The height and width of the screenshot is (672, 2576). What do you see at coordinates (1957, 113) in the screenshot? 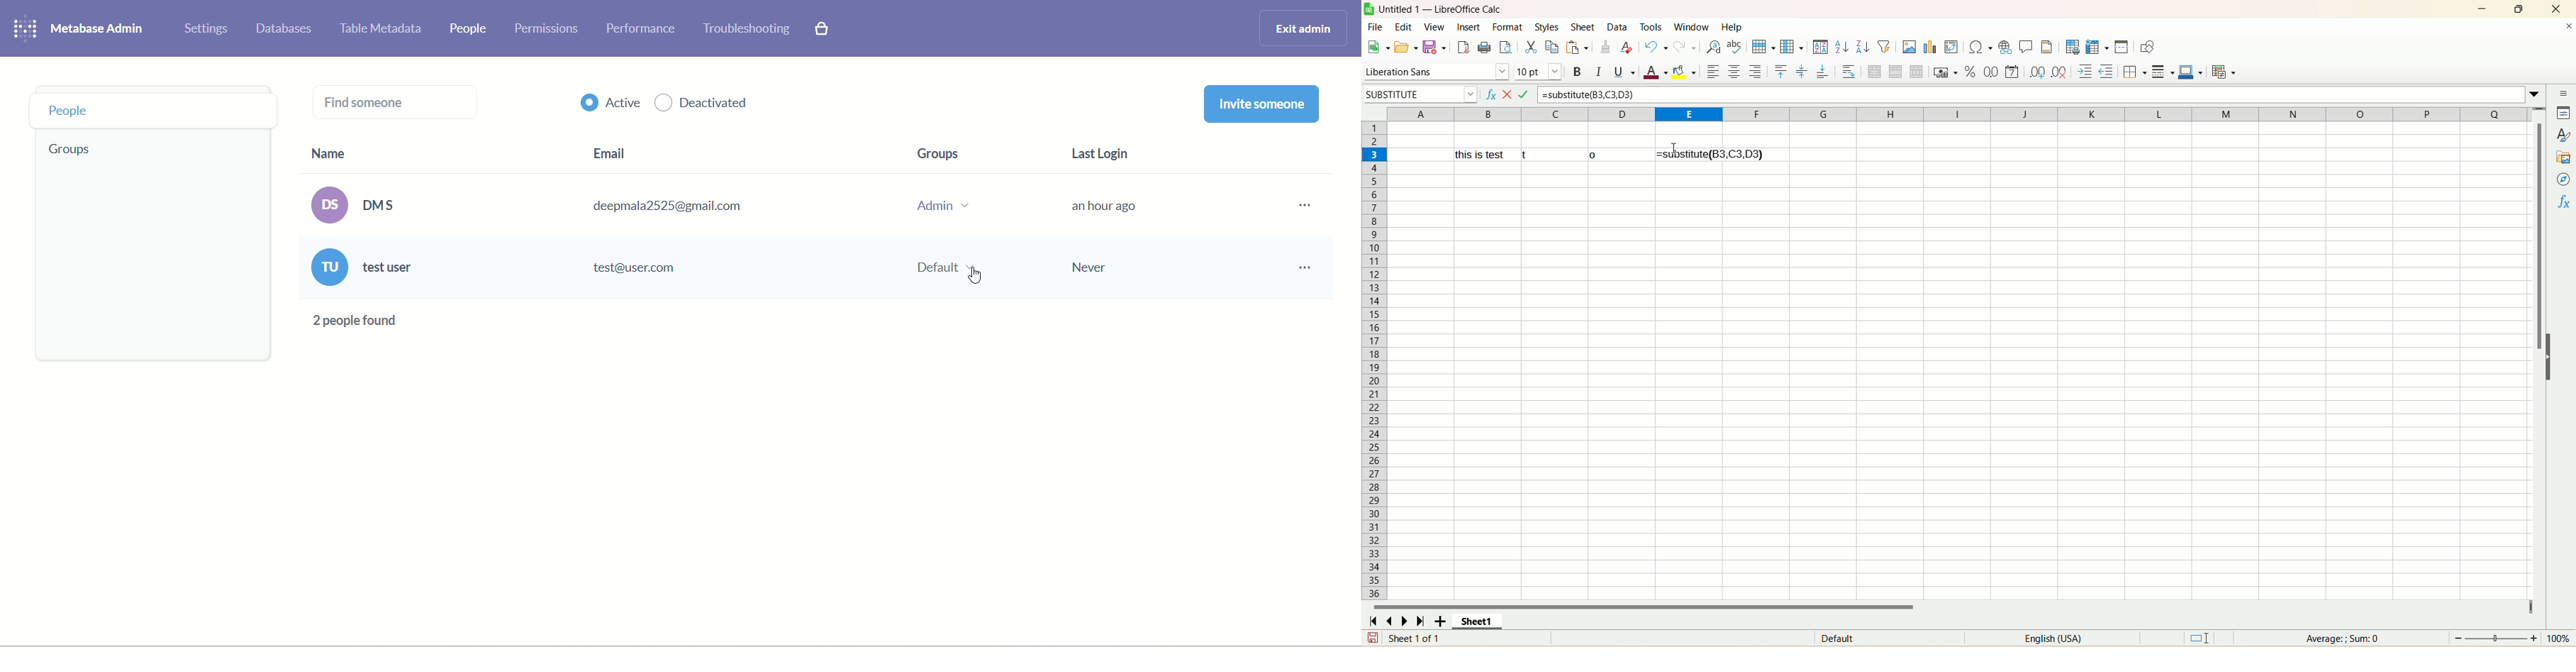
I see `column` at bounding box center [1957, 113].